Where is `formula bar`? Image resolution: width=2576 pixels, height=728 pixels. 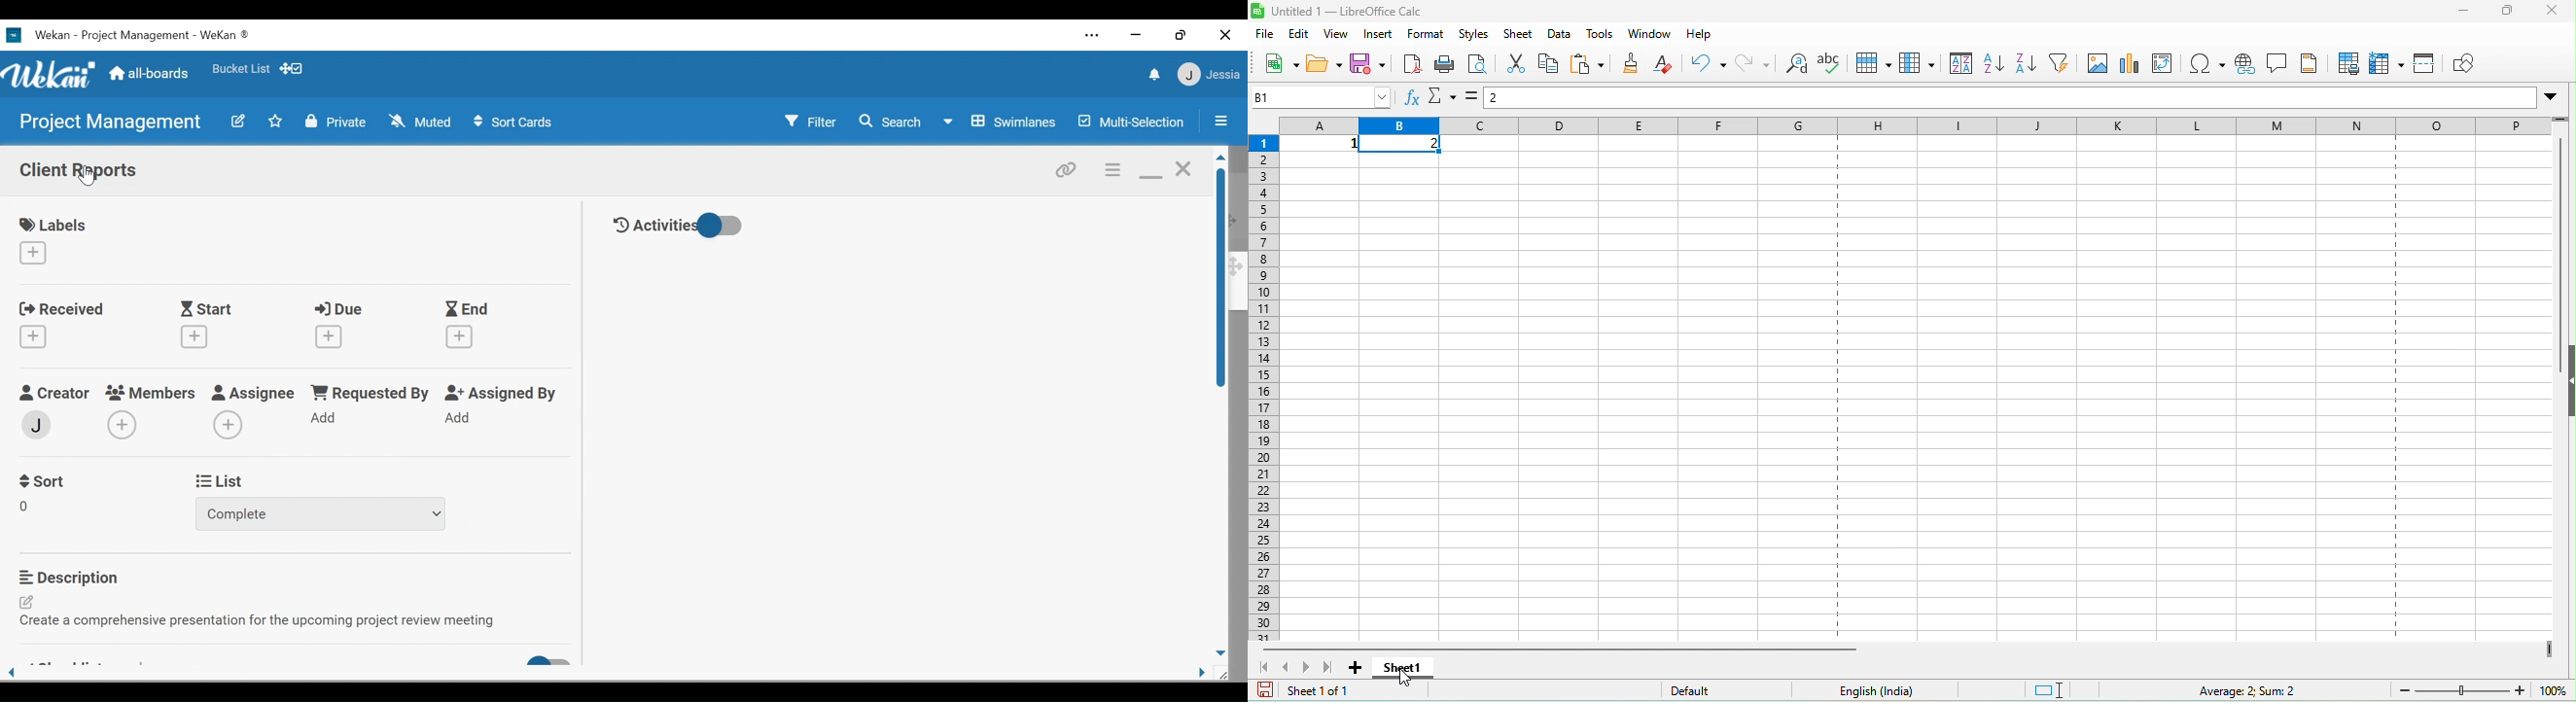 formula bar is located at coordinates (2033, 97).